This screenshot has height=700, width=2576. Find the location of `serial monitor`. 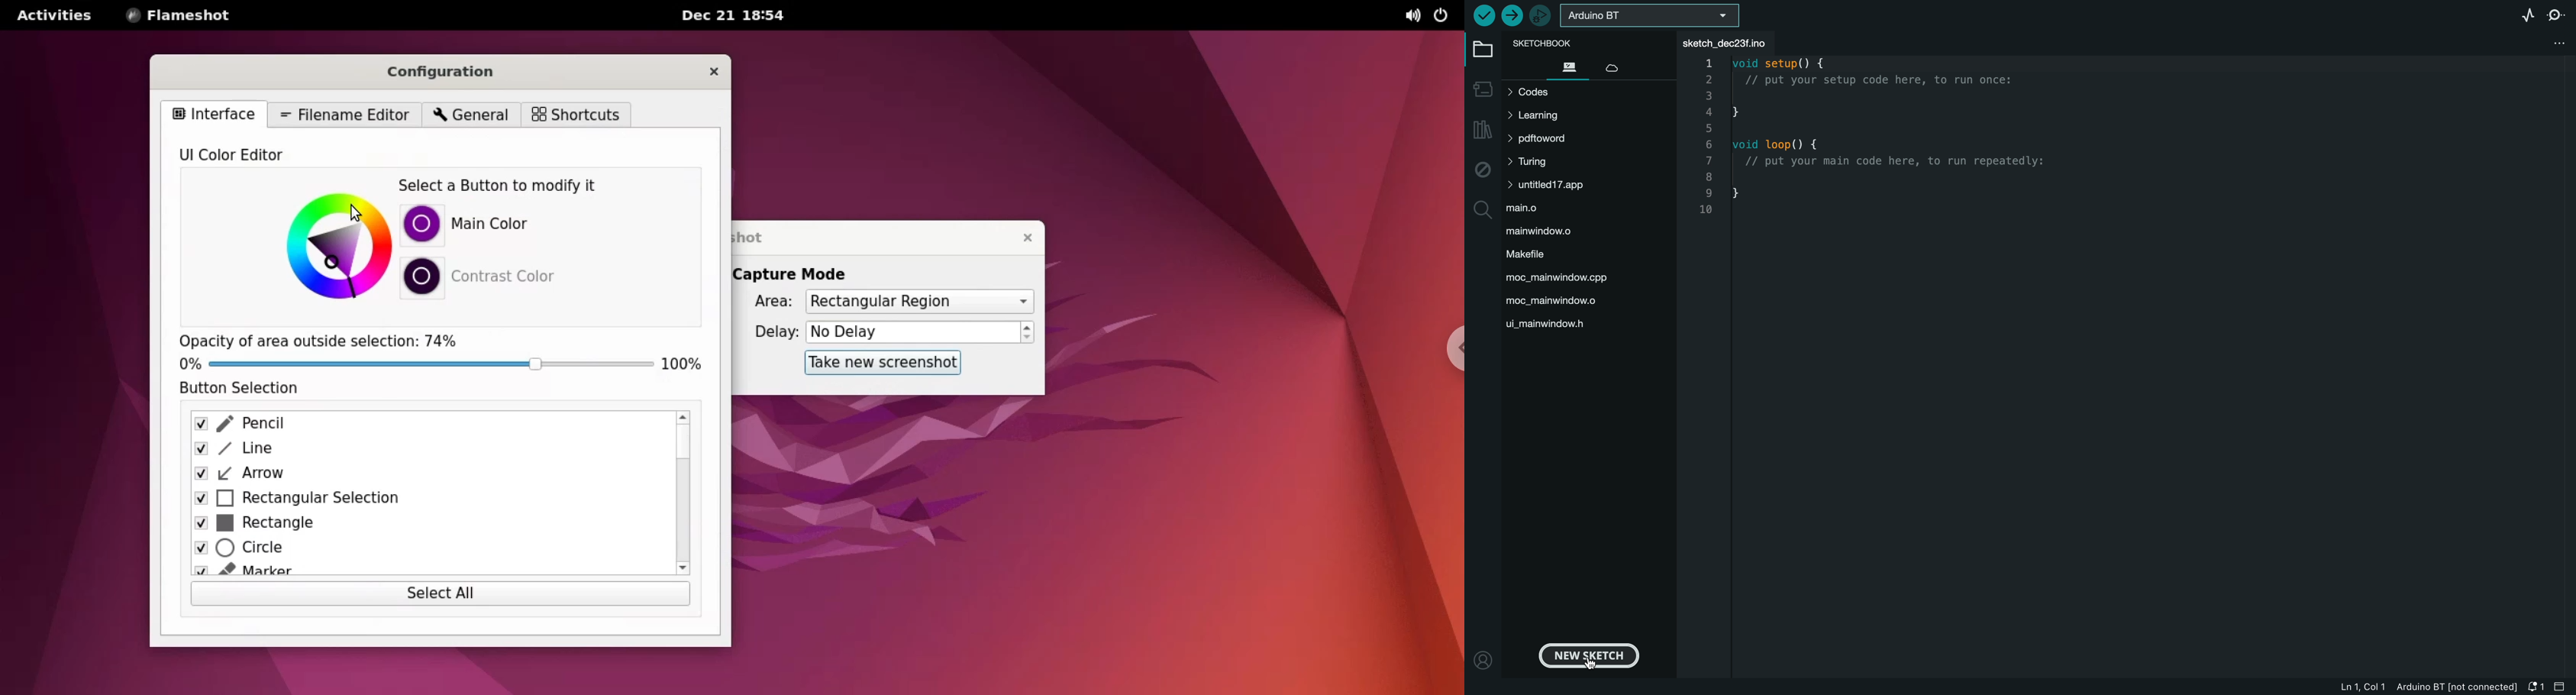

serial monitor is located at coordinates (2558, 14).